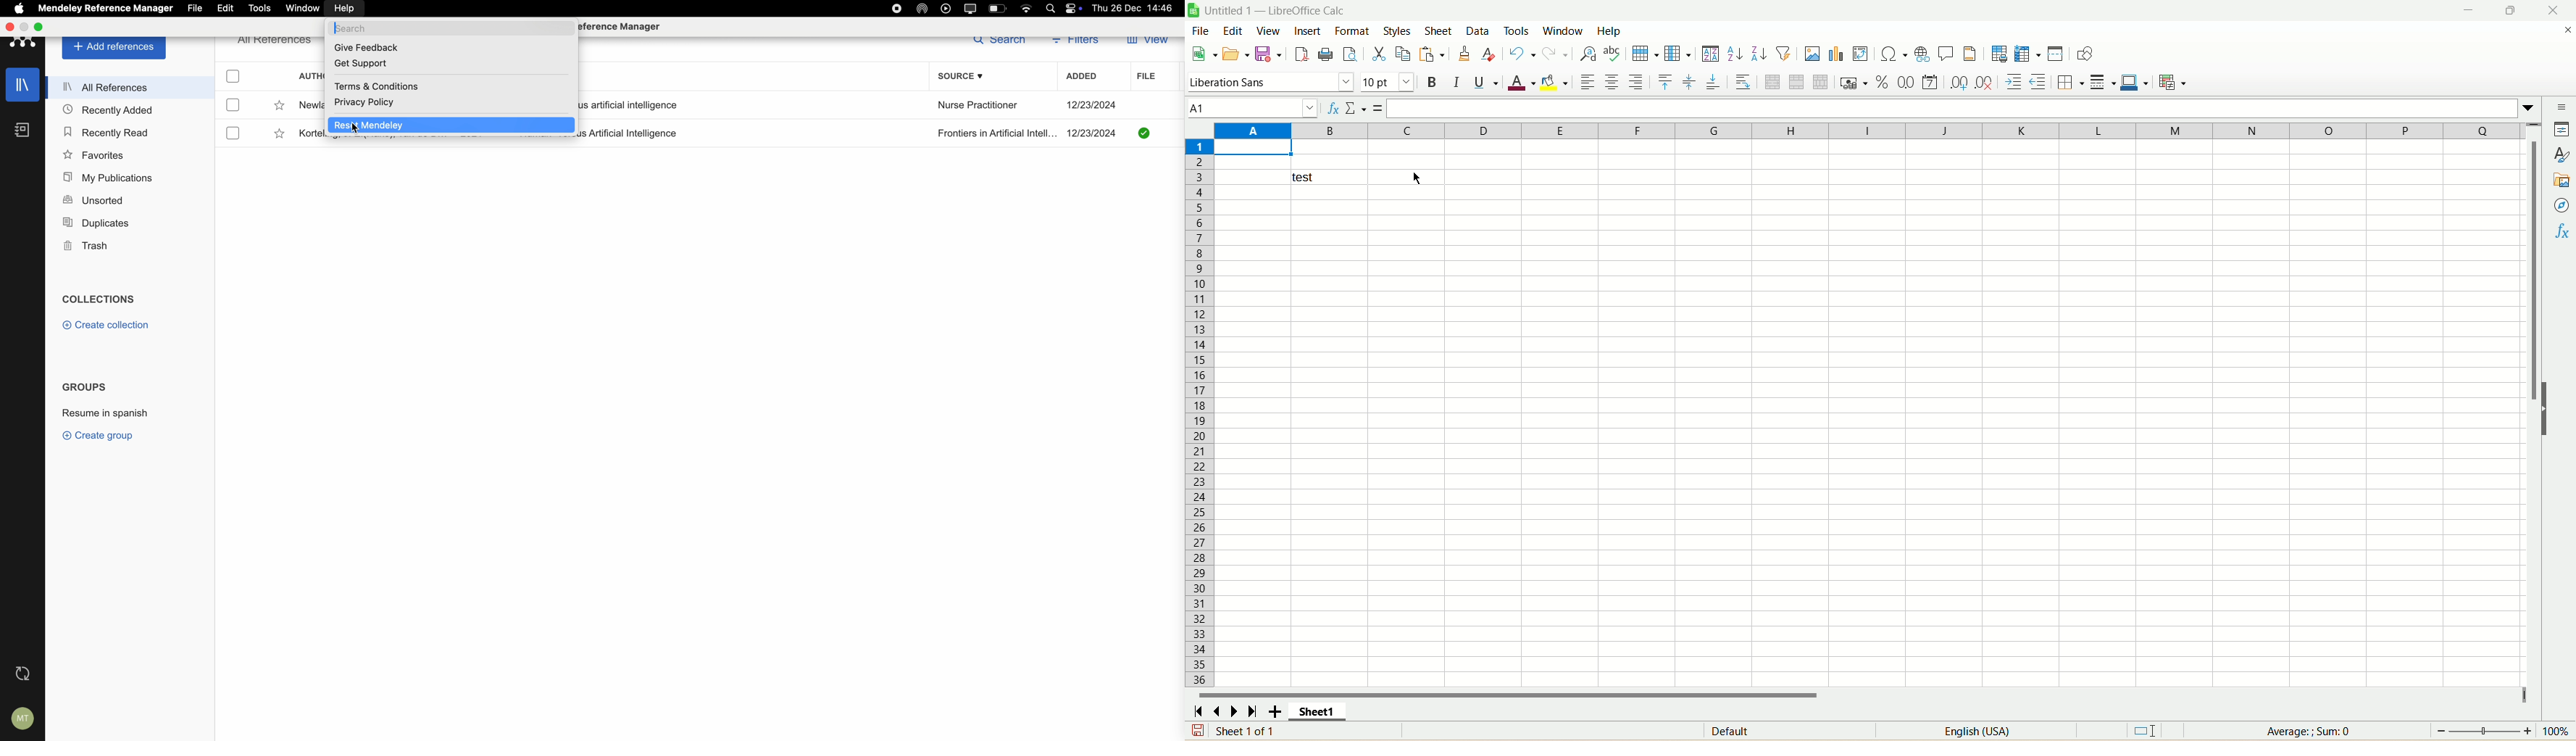 This screenshot has height=756, width=2576. Describe the element at coordinates (22, 672) in the screenshot. I see `last sync` at that location.